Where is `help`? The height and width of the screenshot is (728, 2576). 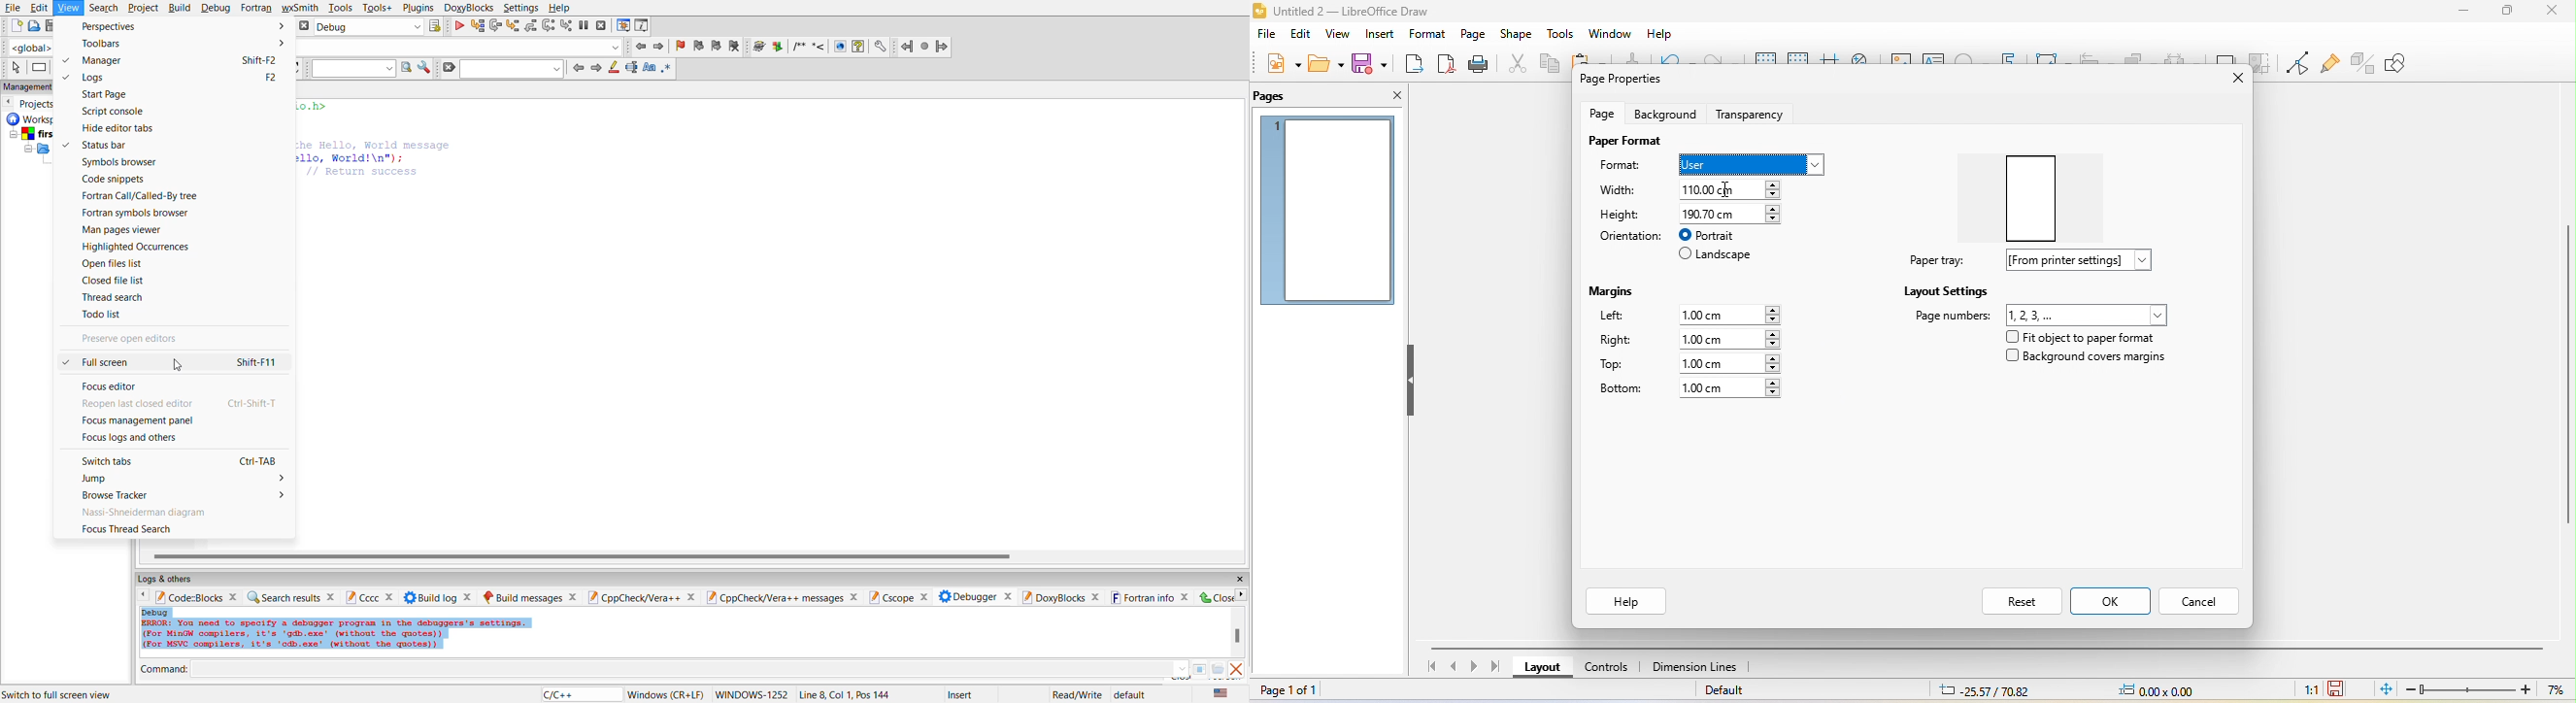 help is located at coordinates (560, 7).